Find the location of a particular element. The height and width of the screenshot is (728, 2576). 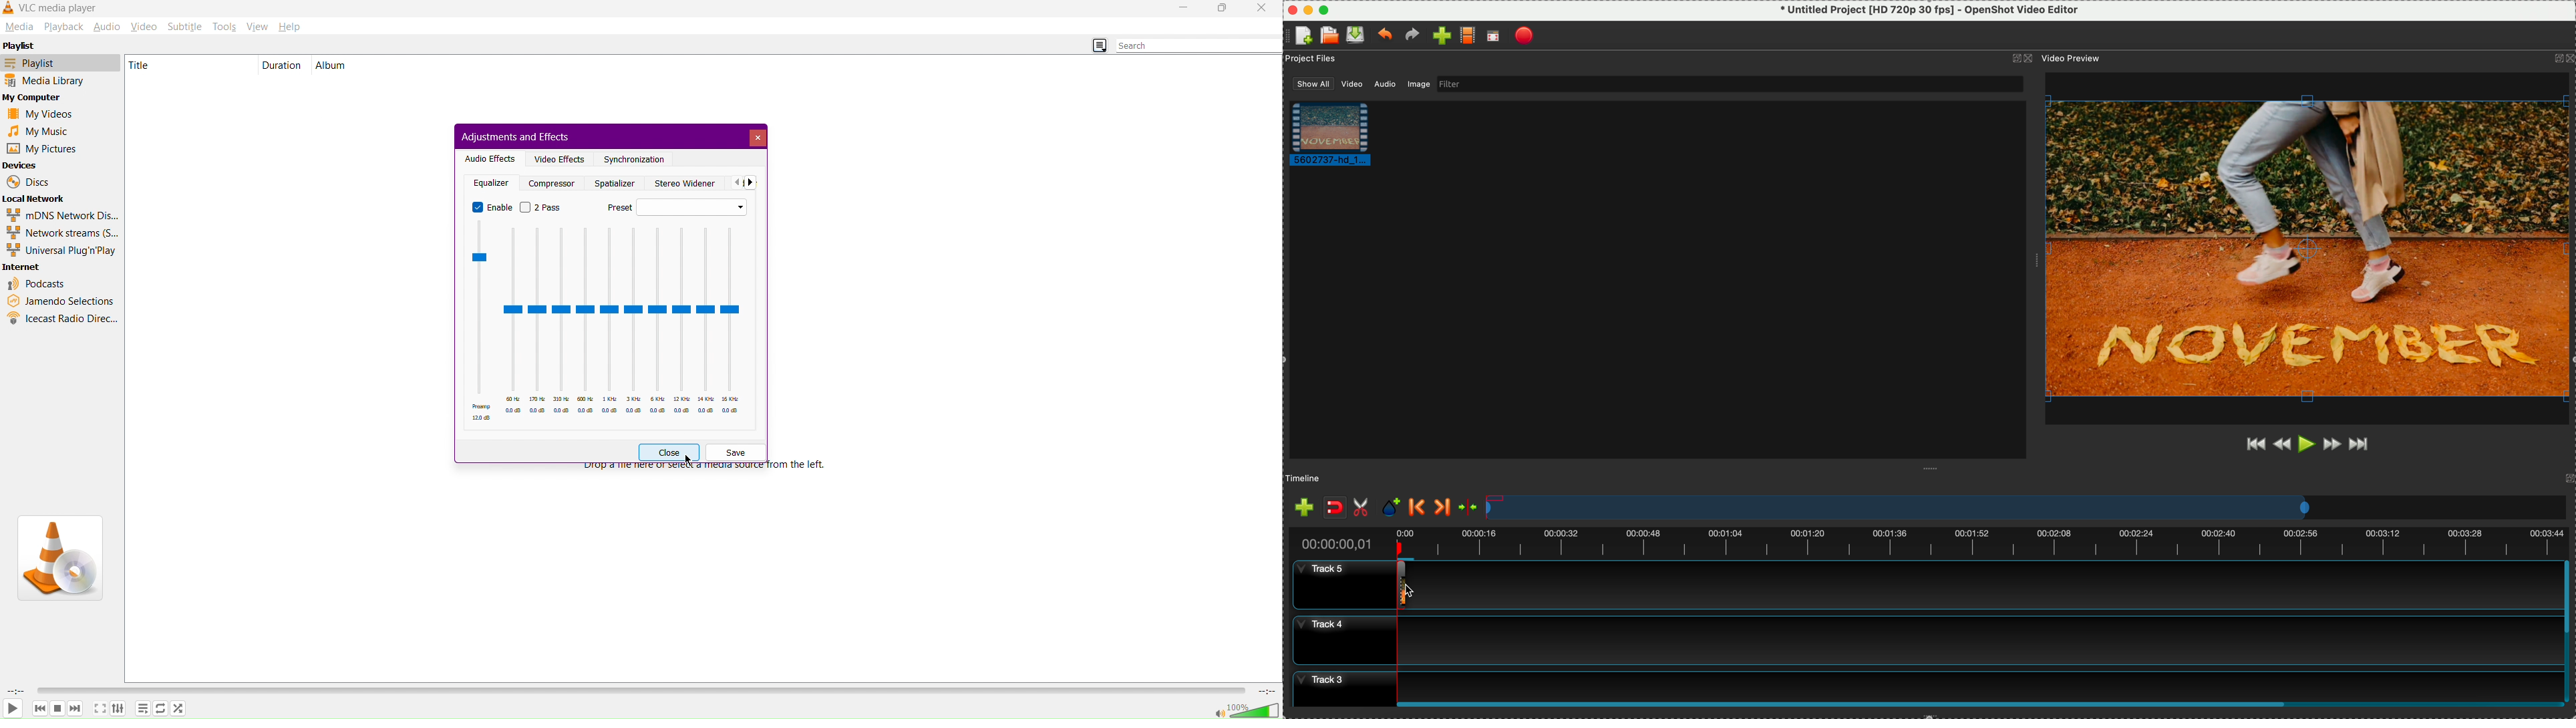

Audio is located at coordinates (106, 27).